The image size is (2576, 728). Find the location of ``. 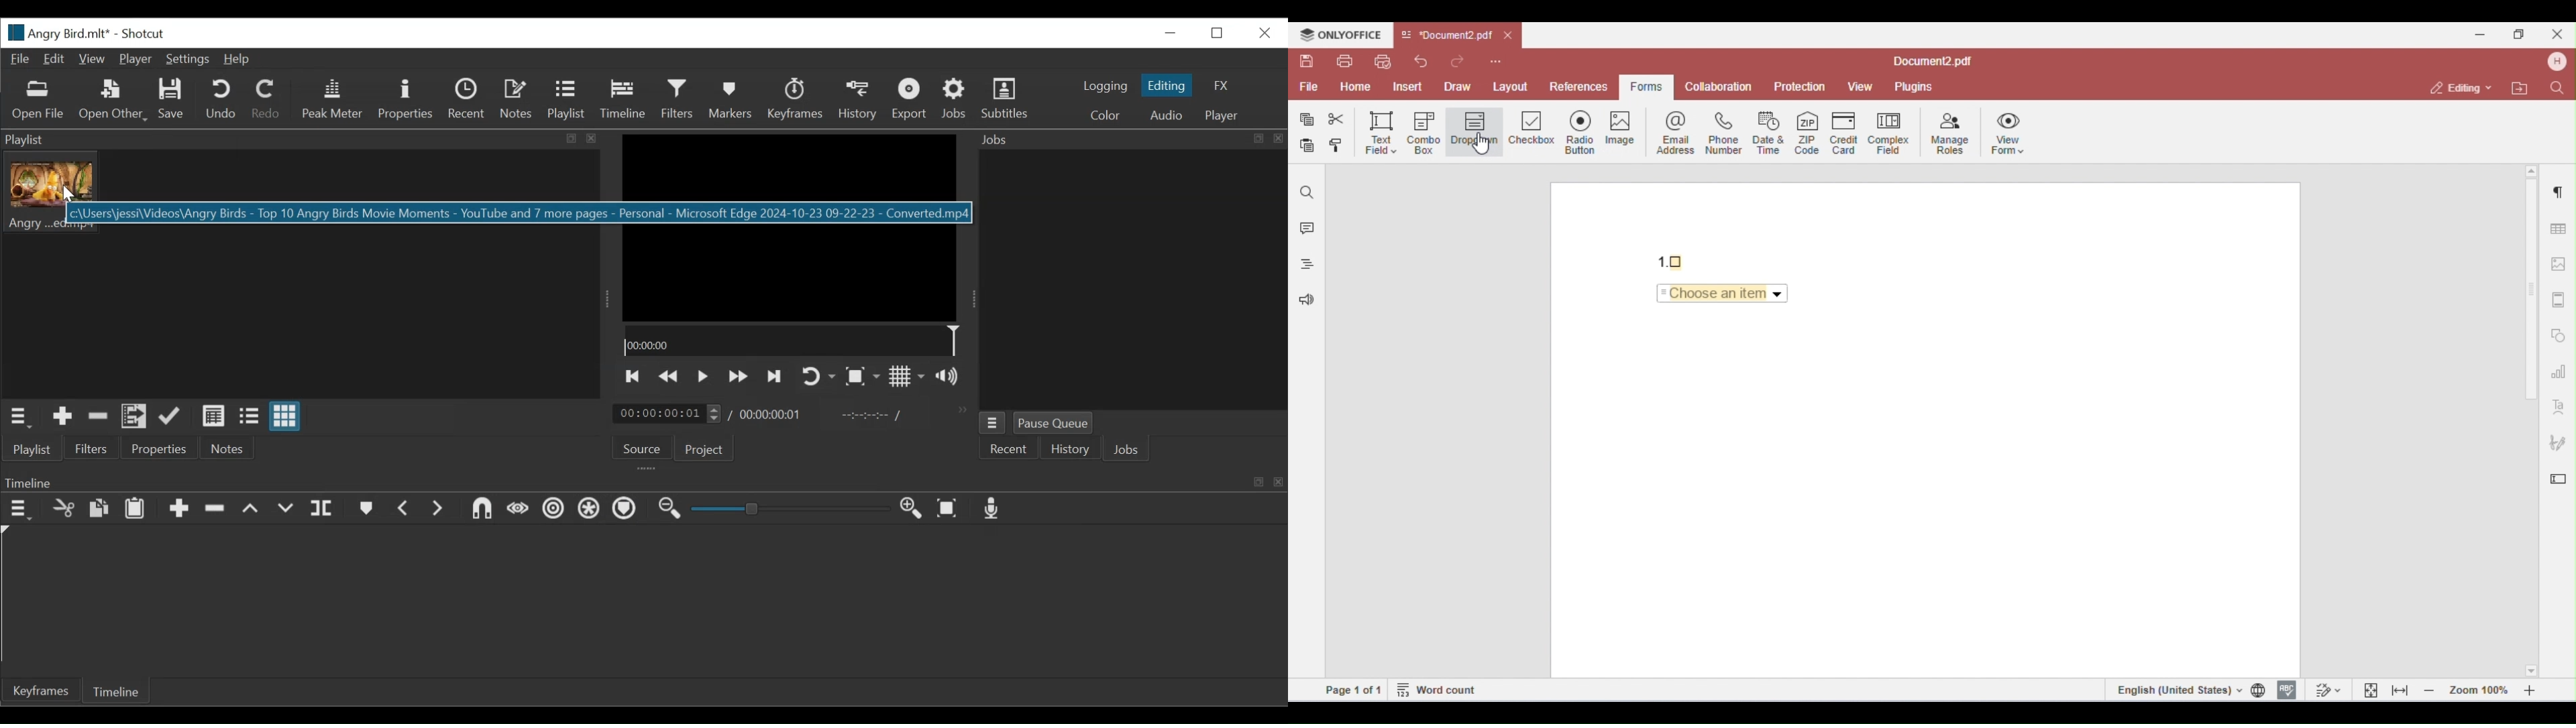

 is located at coordinates (91, 60).